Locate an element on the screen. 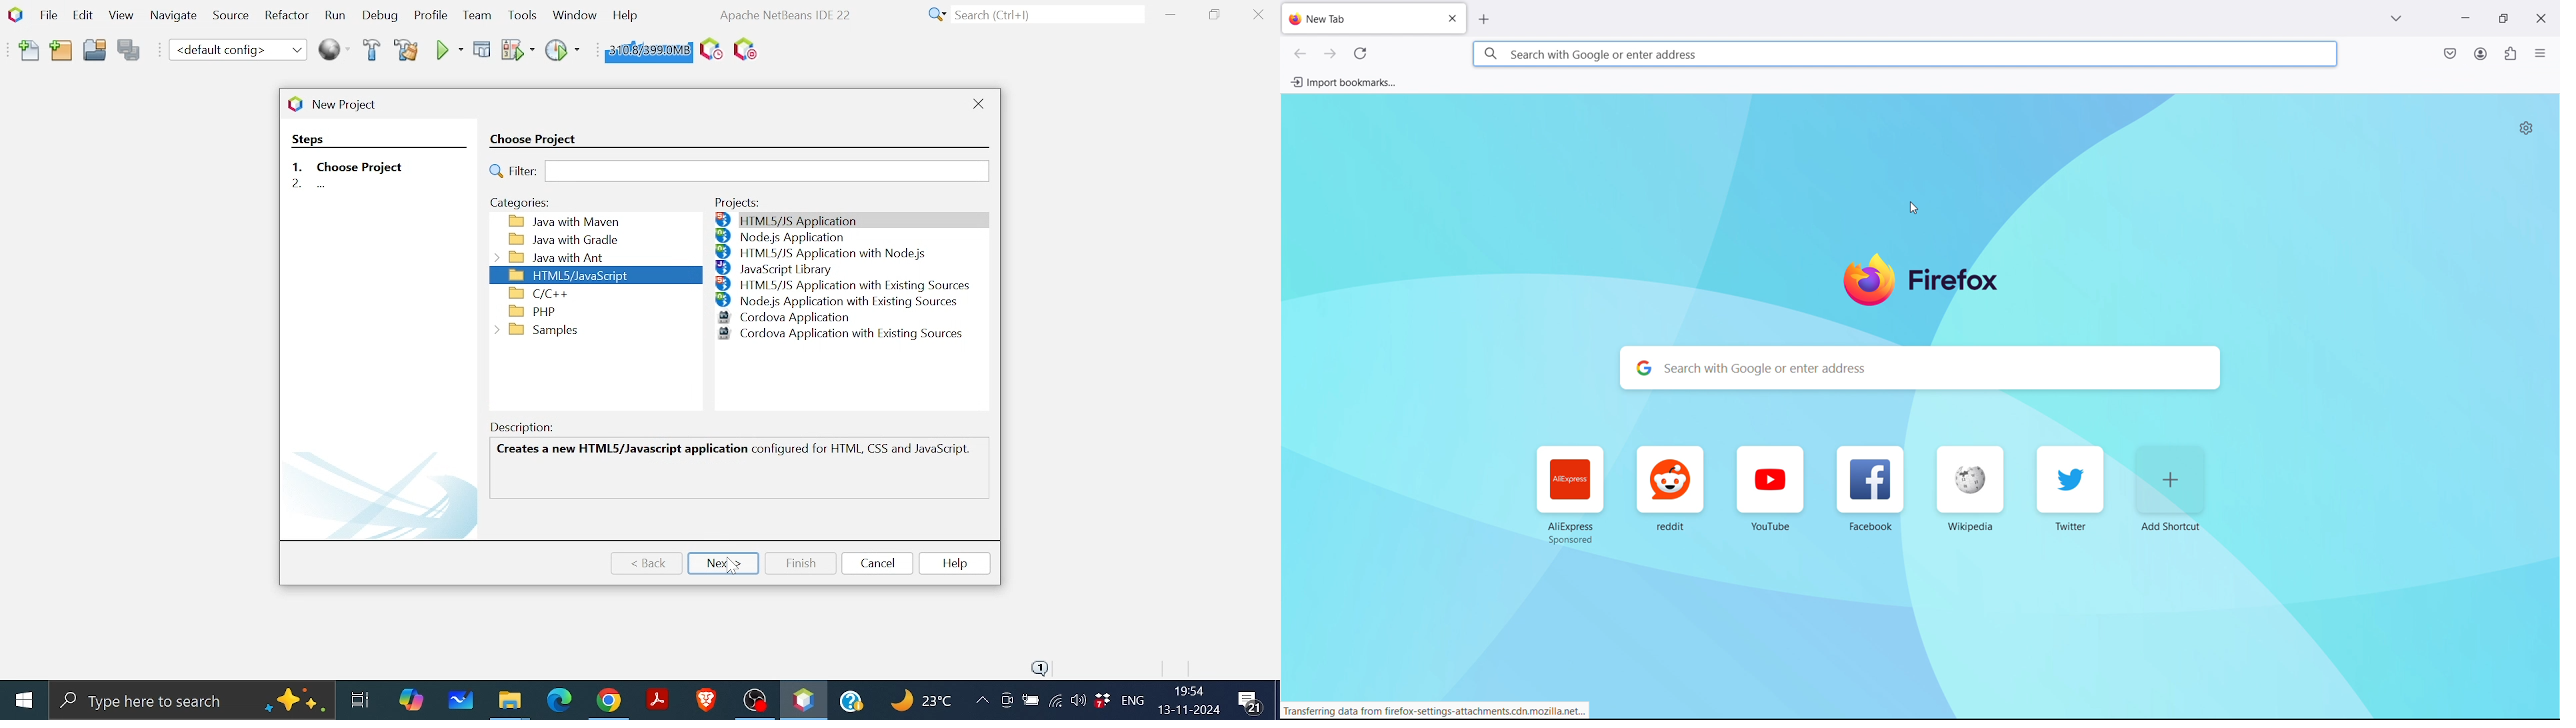 The height and width of the screenshot is (728, 2576). extensions is located at coordinates (2509, 53).